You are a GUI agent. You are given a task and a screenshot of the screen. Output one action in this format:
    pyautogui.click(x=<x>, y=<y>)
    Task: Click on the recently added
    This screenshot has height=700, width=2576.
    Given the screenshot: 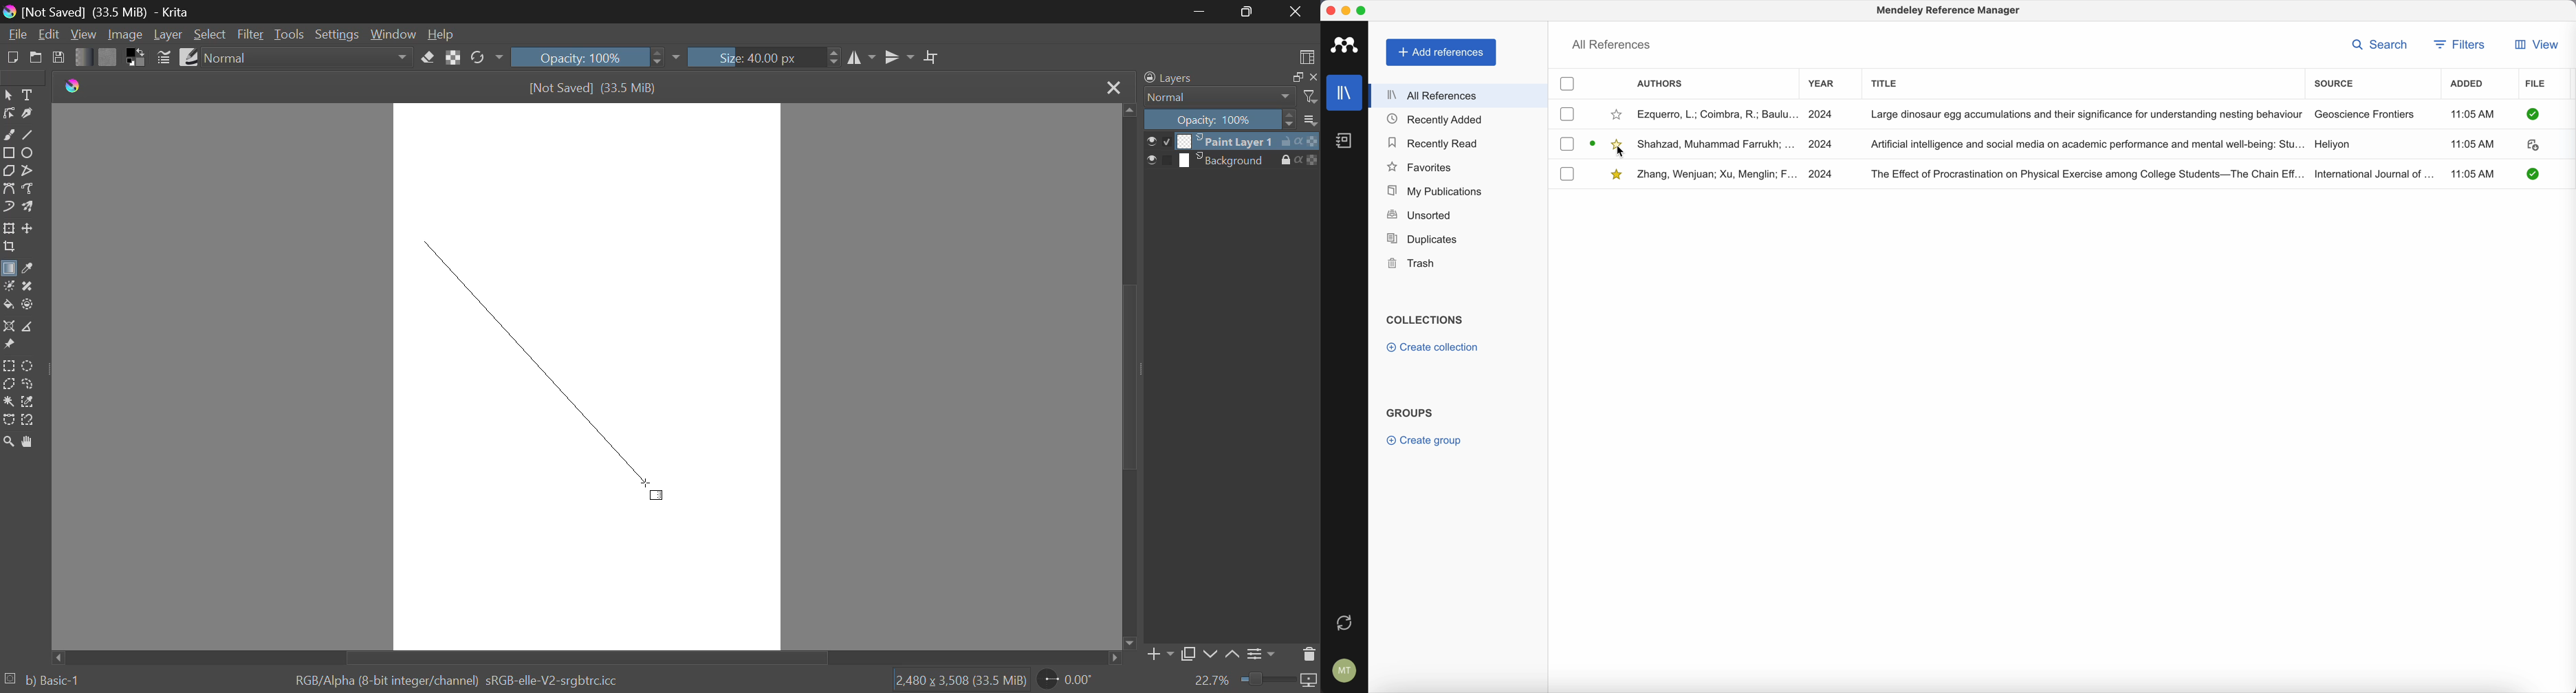 What is the action you would take?
    pyautogui.click(x=1439, y=120)
    